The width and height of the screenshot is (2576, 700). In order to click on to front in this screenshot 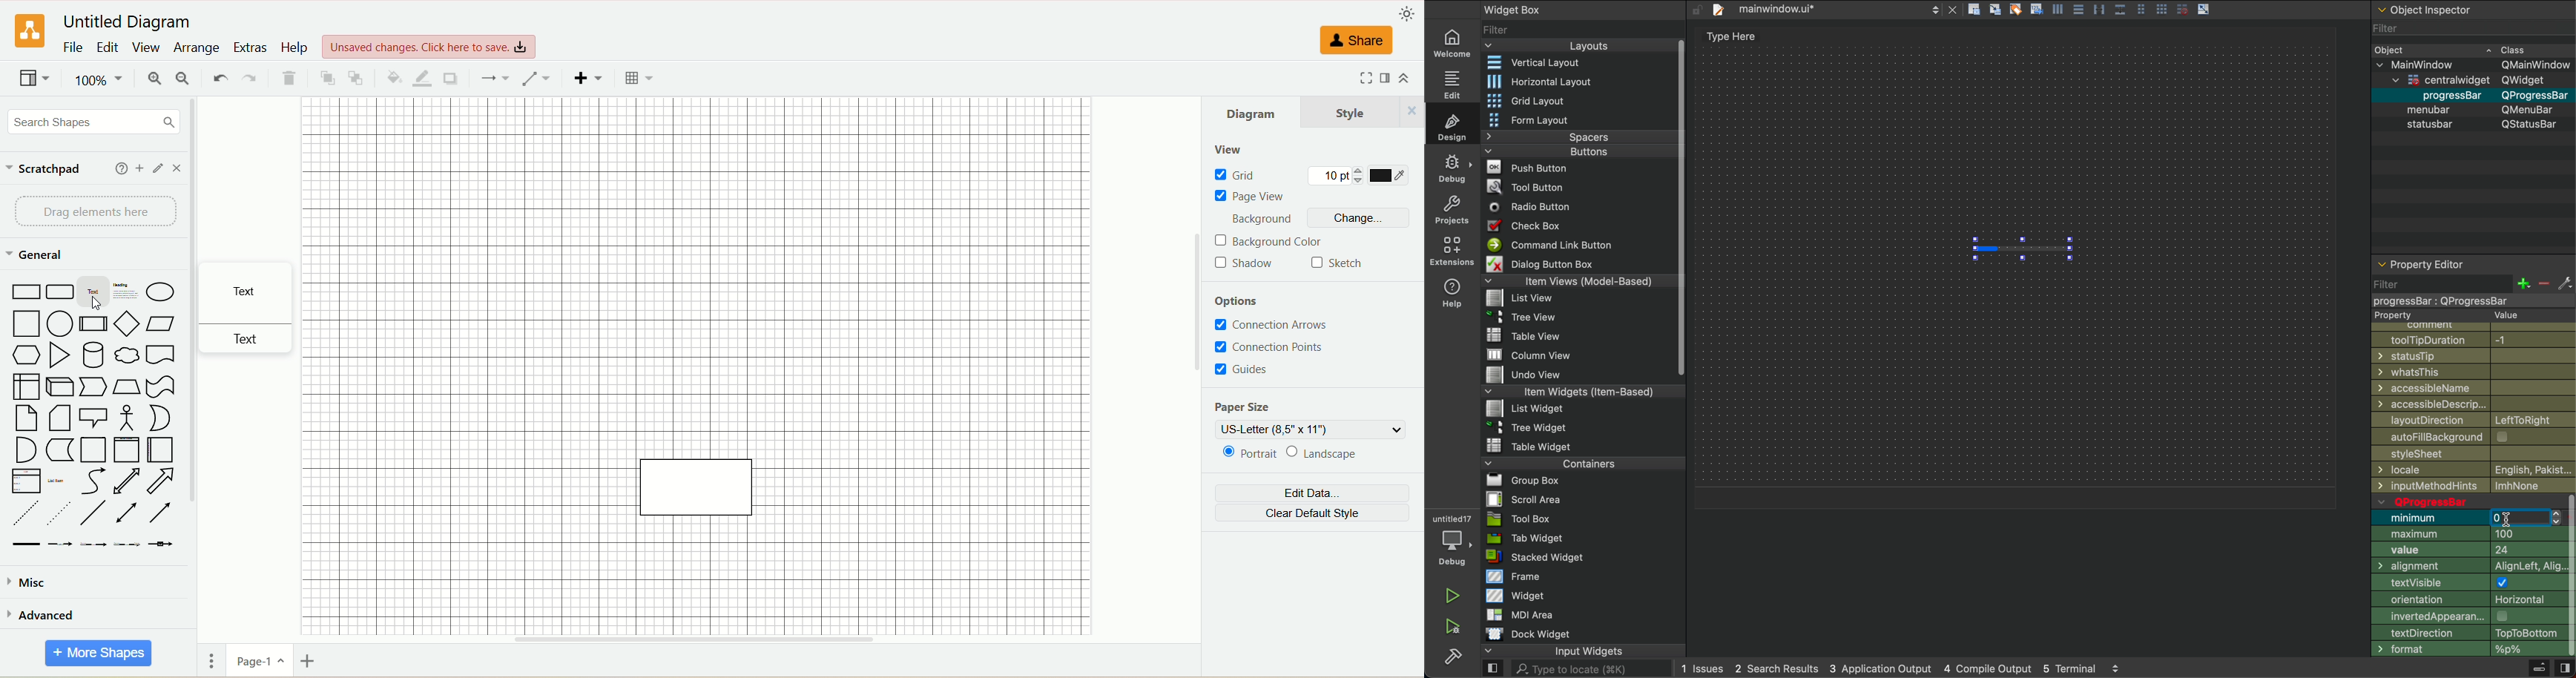, I will do `click(324, 76)`.